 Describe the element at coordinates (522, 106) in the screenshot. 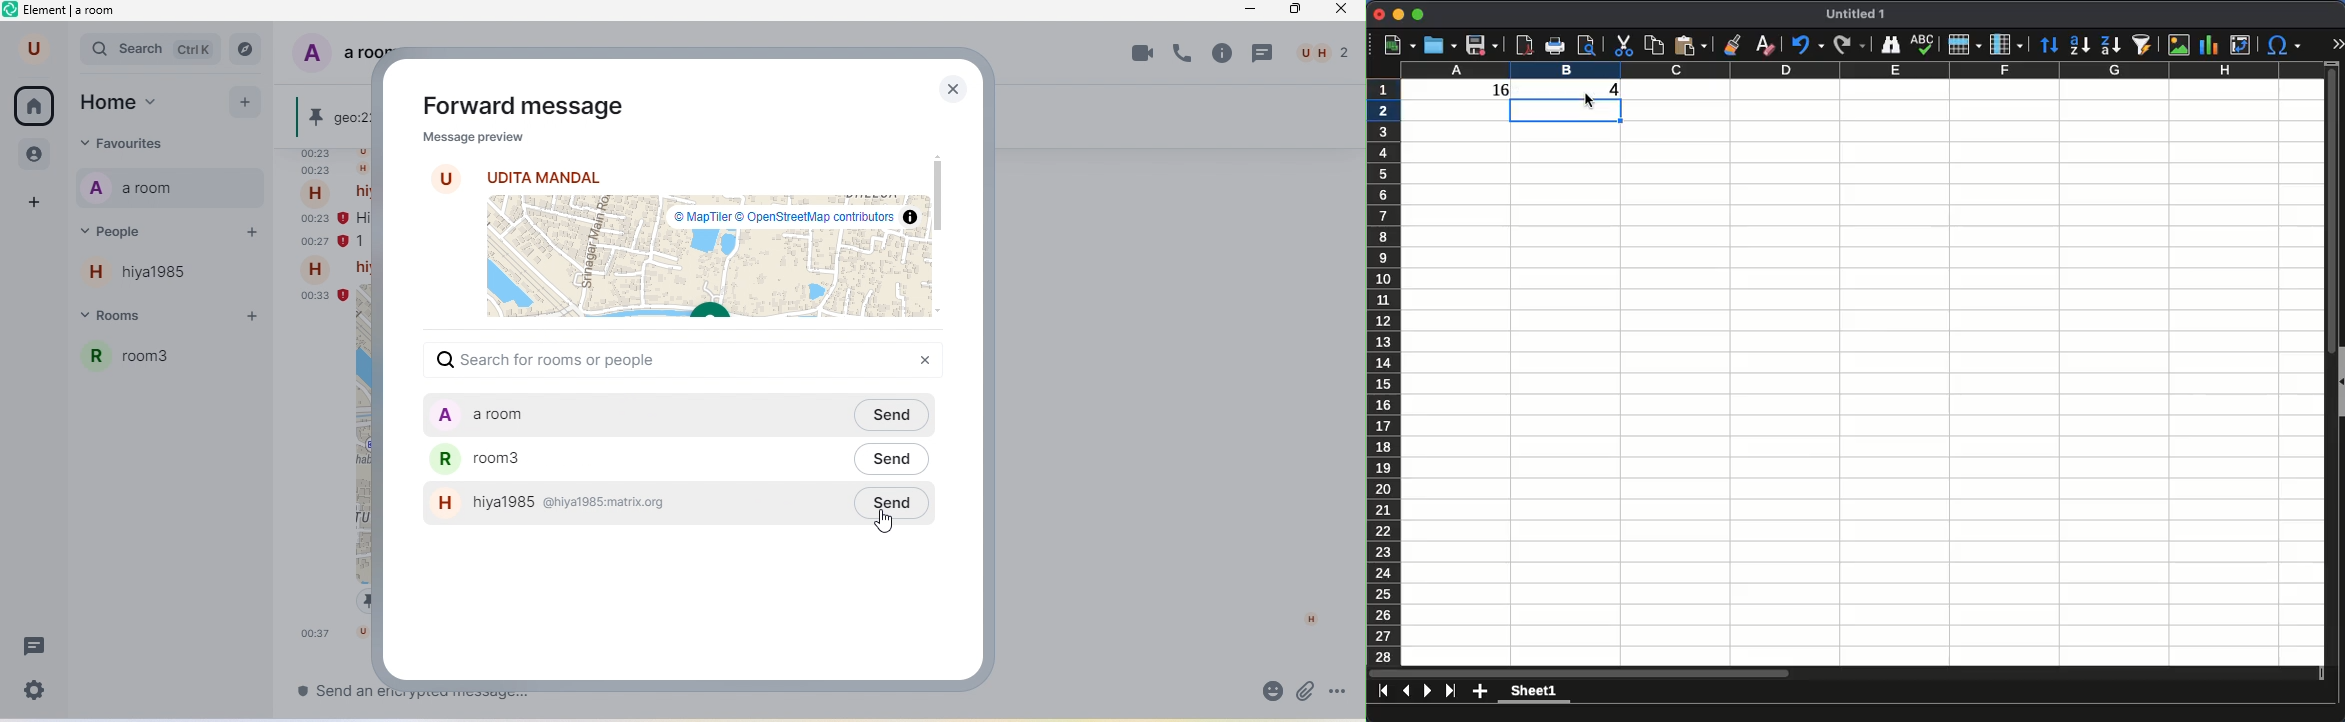

I see `forward message` at that location.